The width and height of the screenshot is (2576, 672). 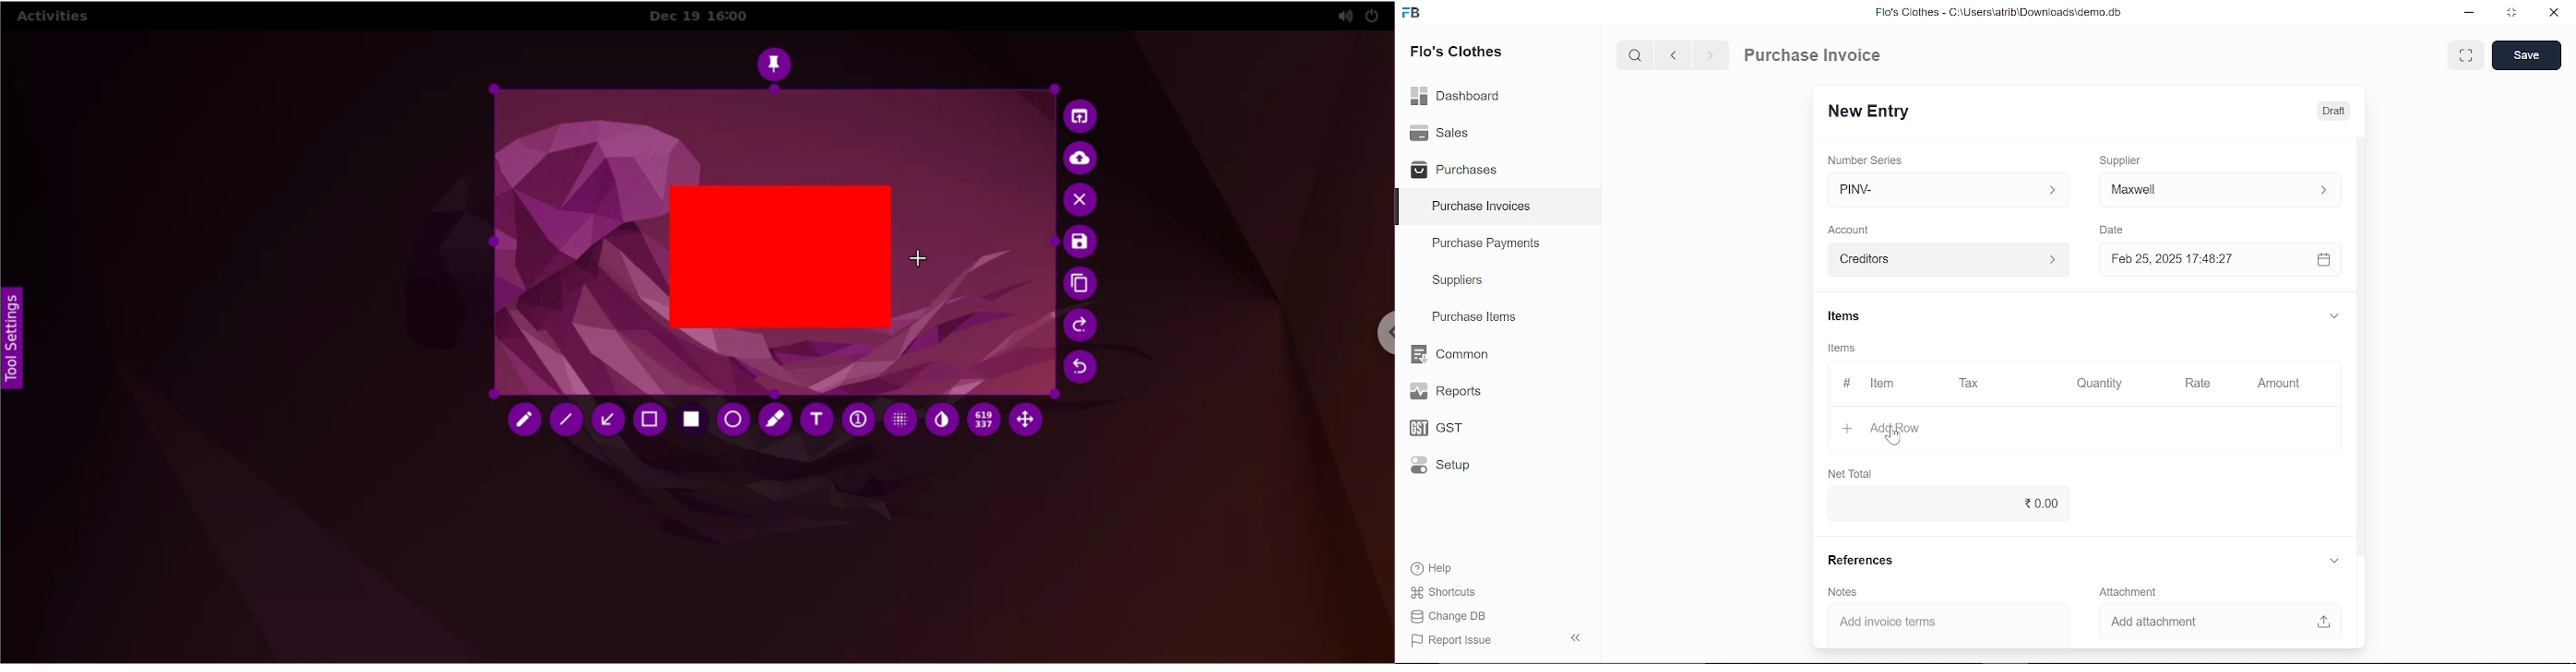 What do you see at coordinates (1472, 318) in the screenshot?
I see `Purchase ltems` at bounding box center [1472, 318].